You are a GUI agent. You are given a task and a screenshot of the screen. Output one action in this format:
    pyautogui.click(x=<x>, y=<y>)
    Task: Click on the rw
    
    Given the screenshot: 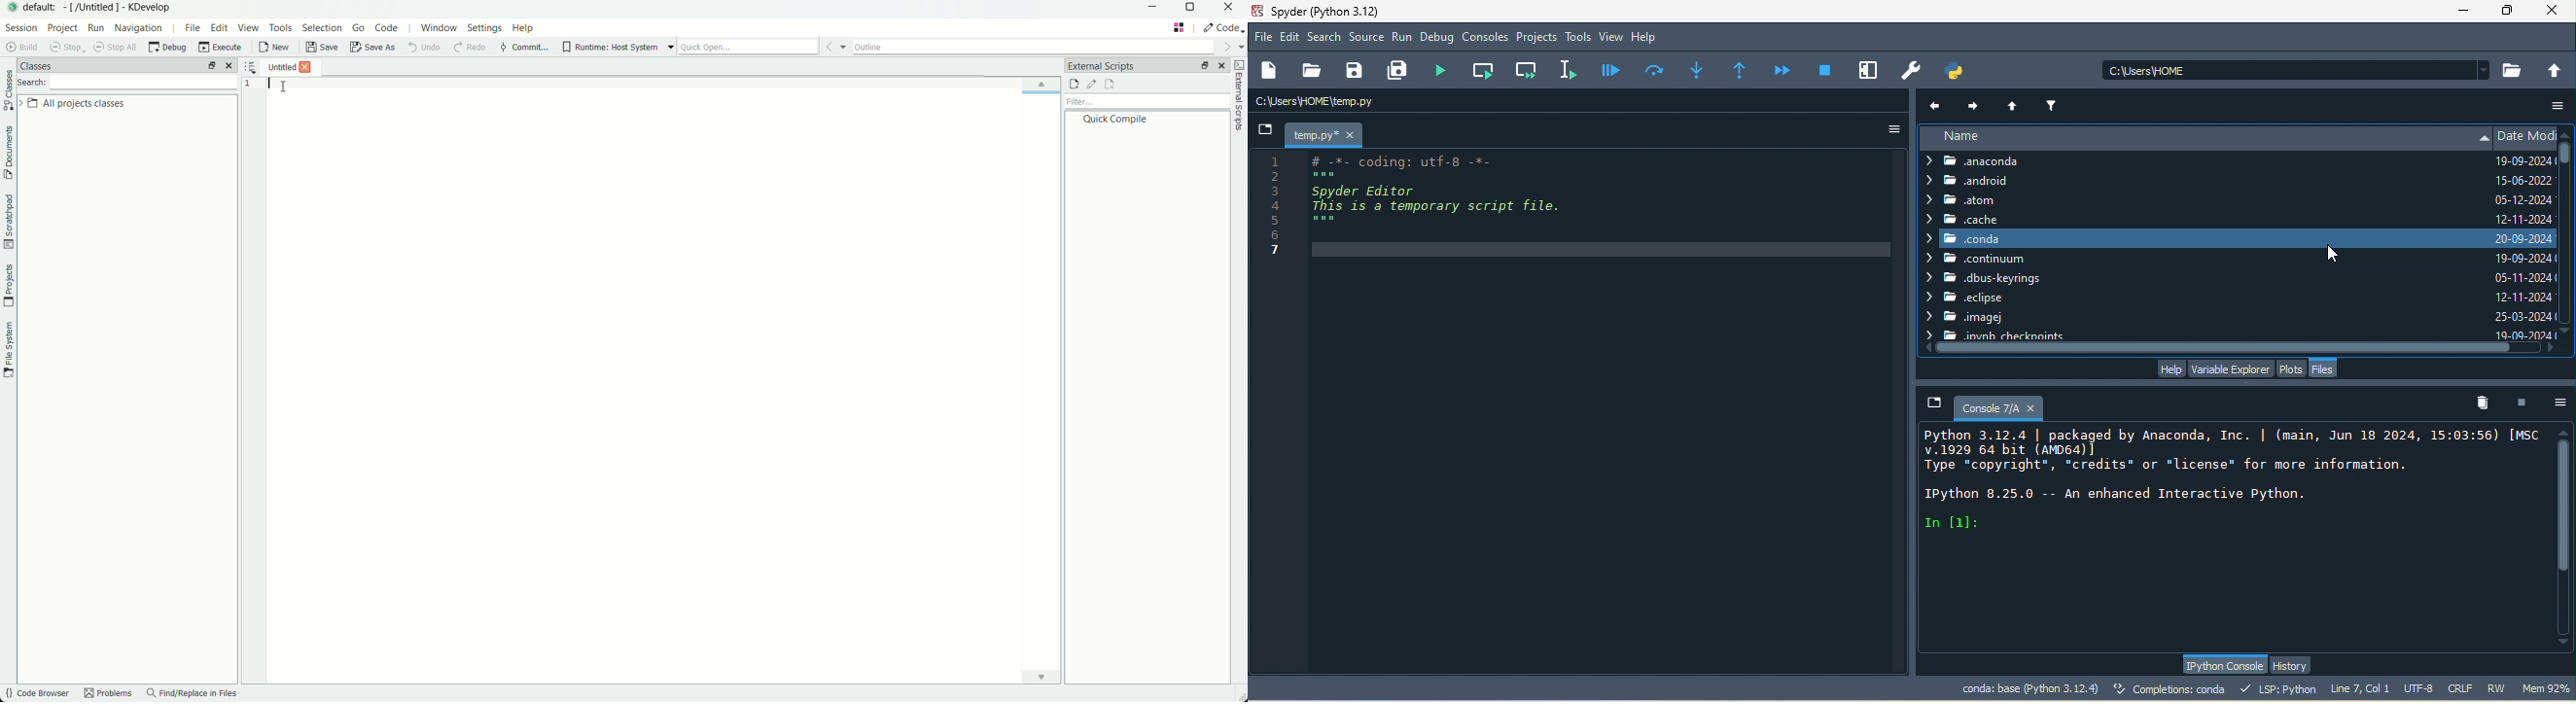 What is the action you would take?
    pyautogui.click(x=2498, y=688)
    